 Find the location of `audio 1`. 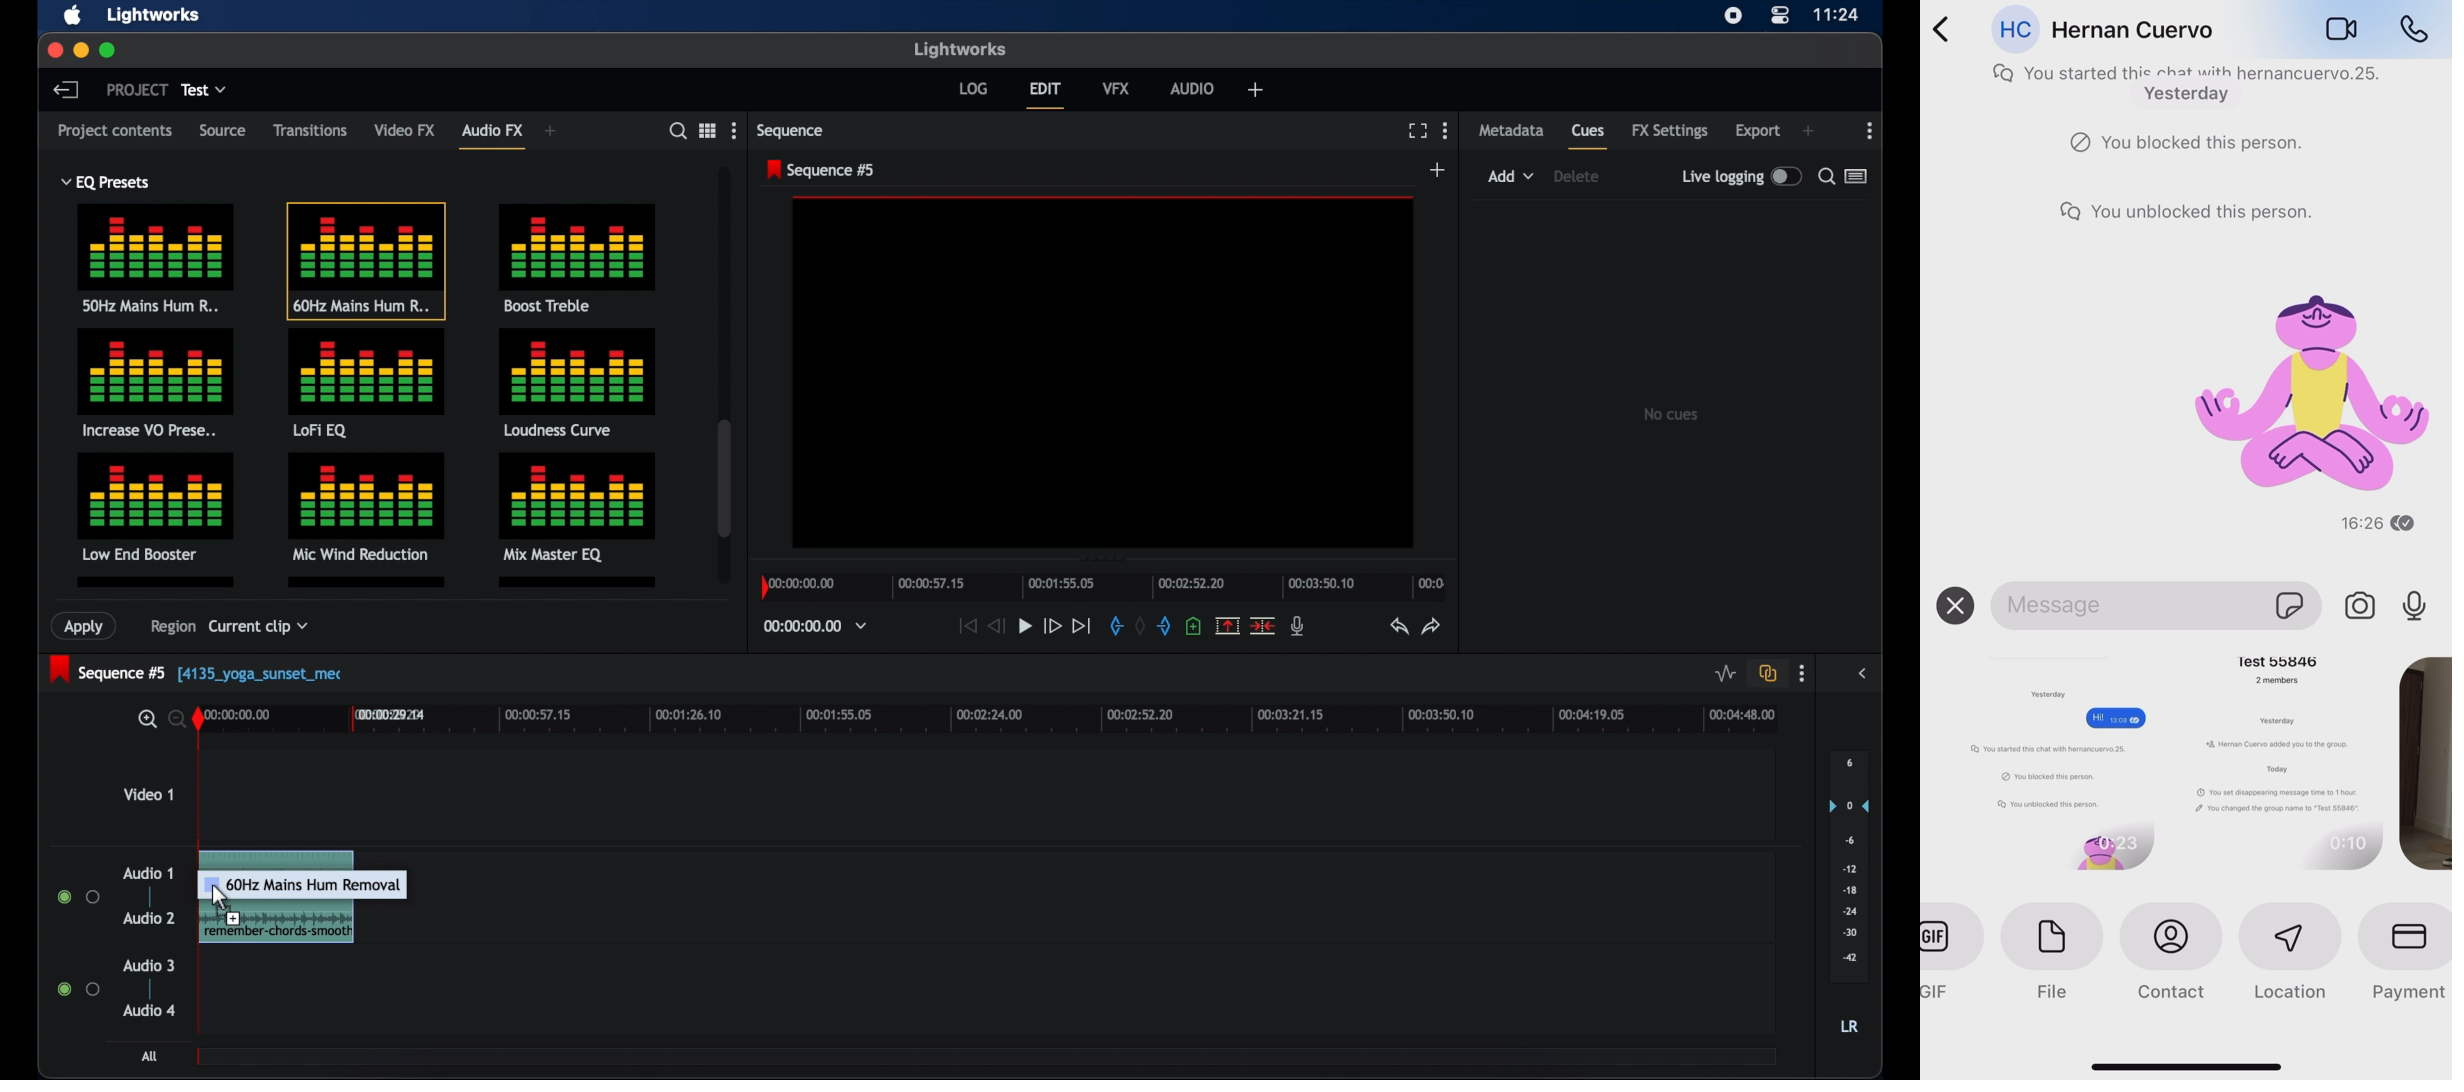

audio 1 is located at coordinates (148, 873).